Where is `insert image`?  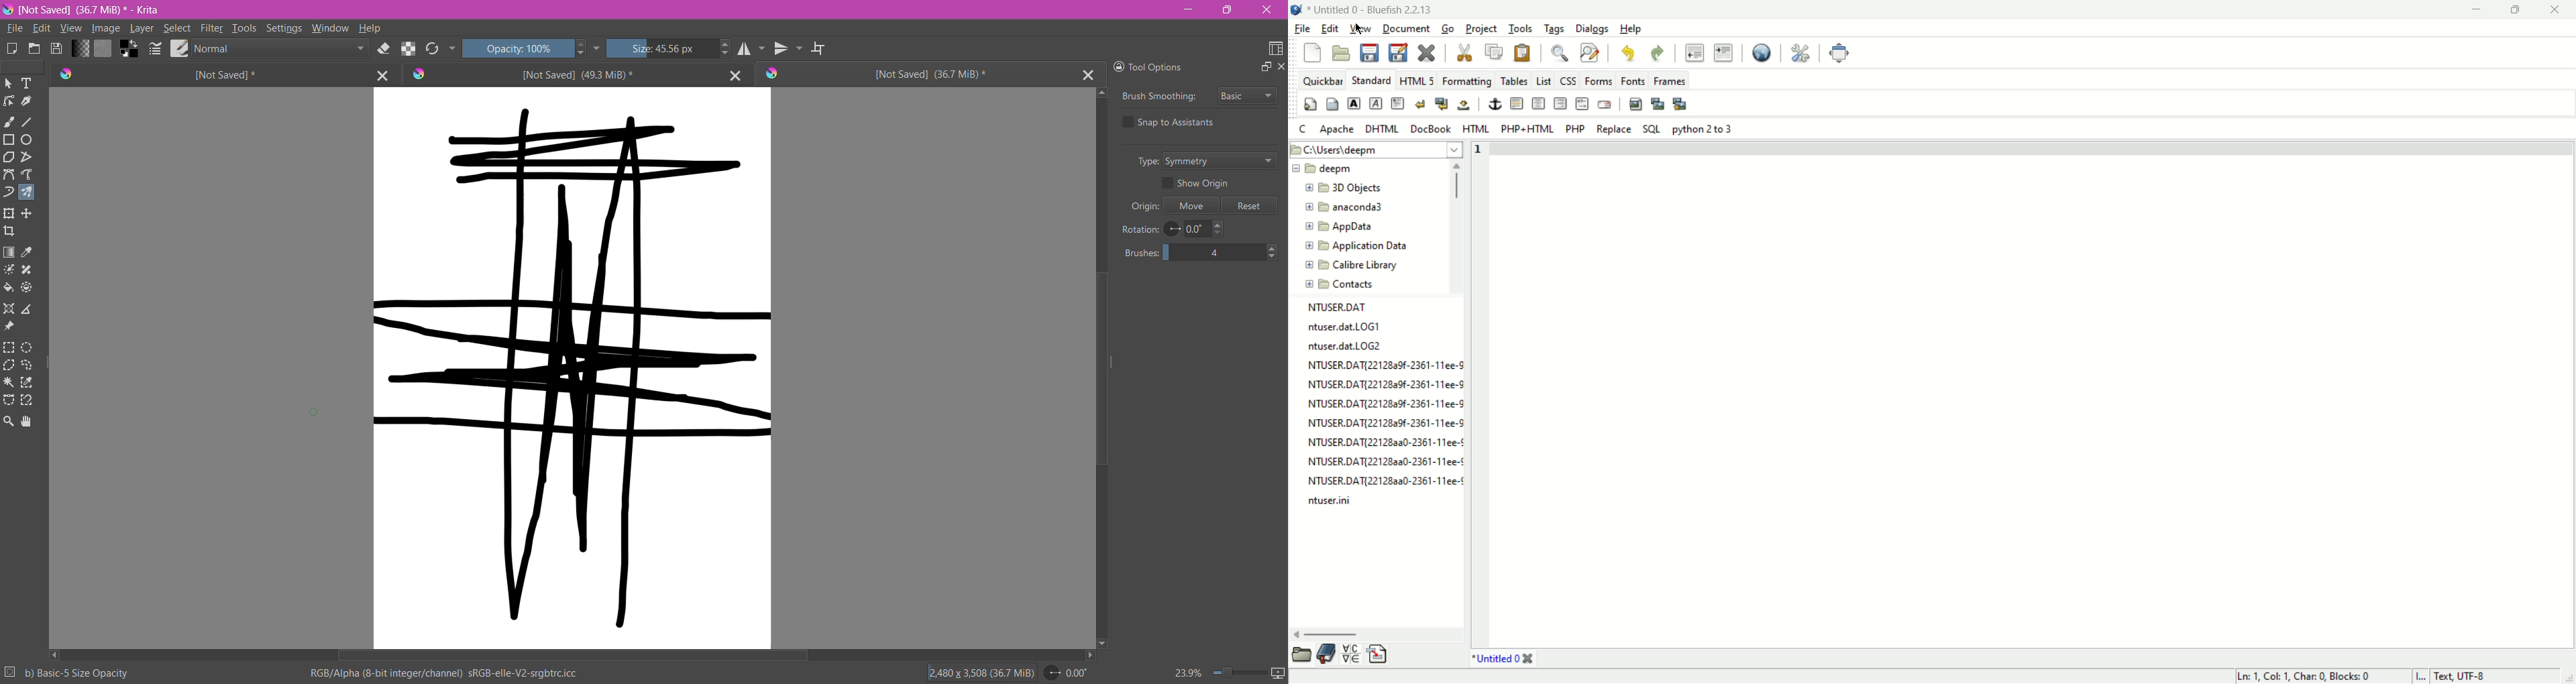
insert image is located at coordinates (1635, 104).